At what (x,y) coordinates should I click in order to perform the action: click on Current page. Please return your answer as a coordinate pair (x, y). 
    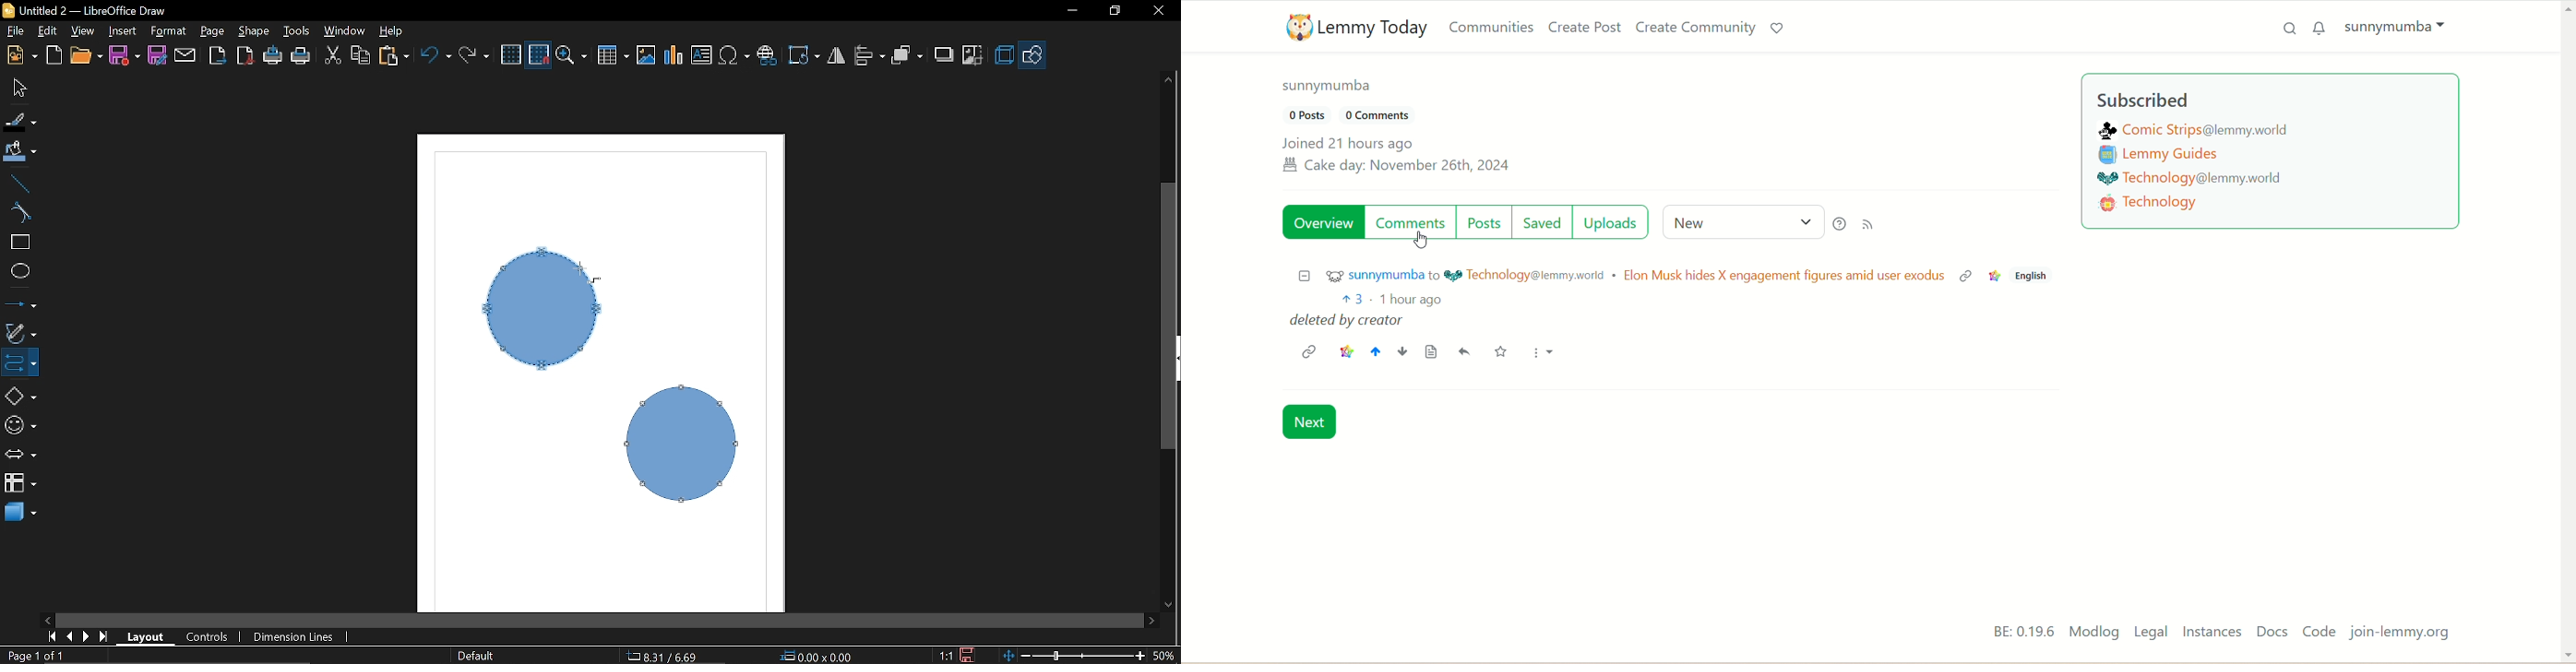
    Looking at the image, I should click on (35, 657).